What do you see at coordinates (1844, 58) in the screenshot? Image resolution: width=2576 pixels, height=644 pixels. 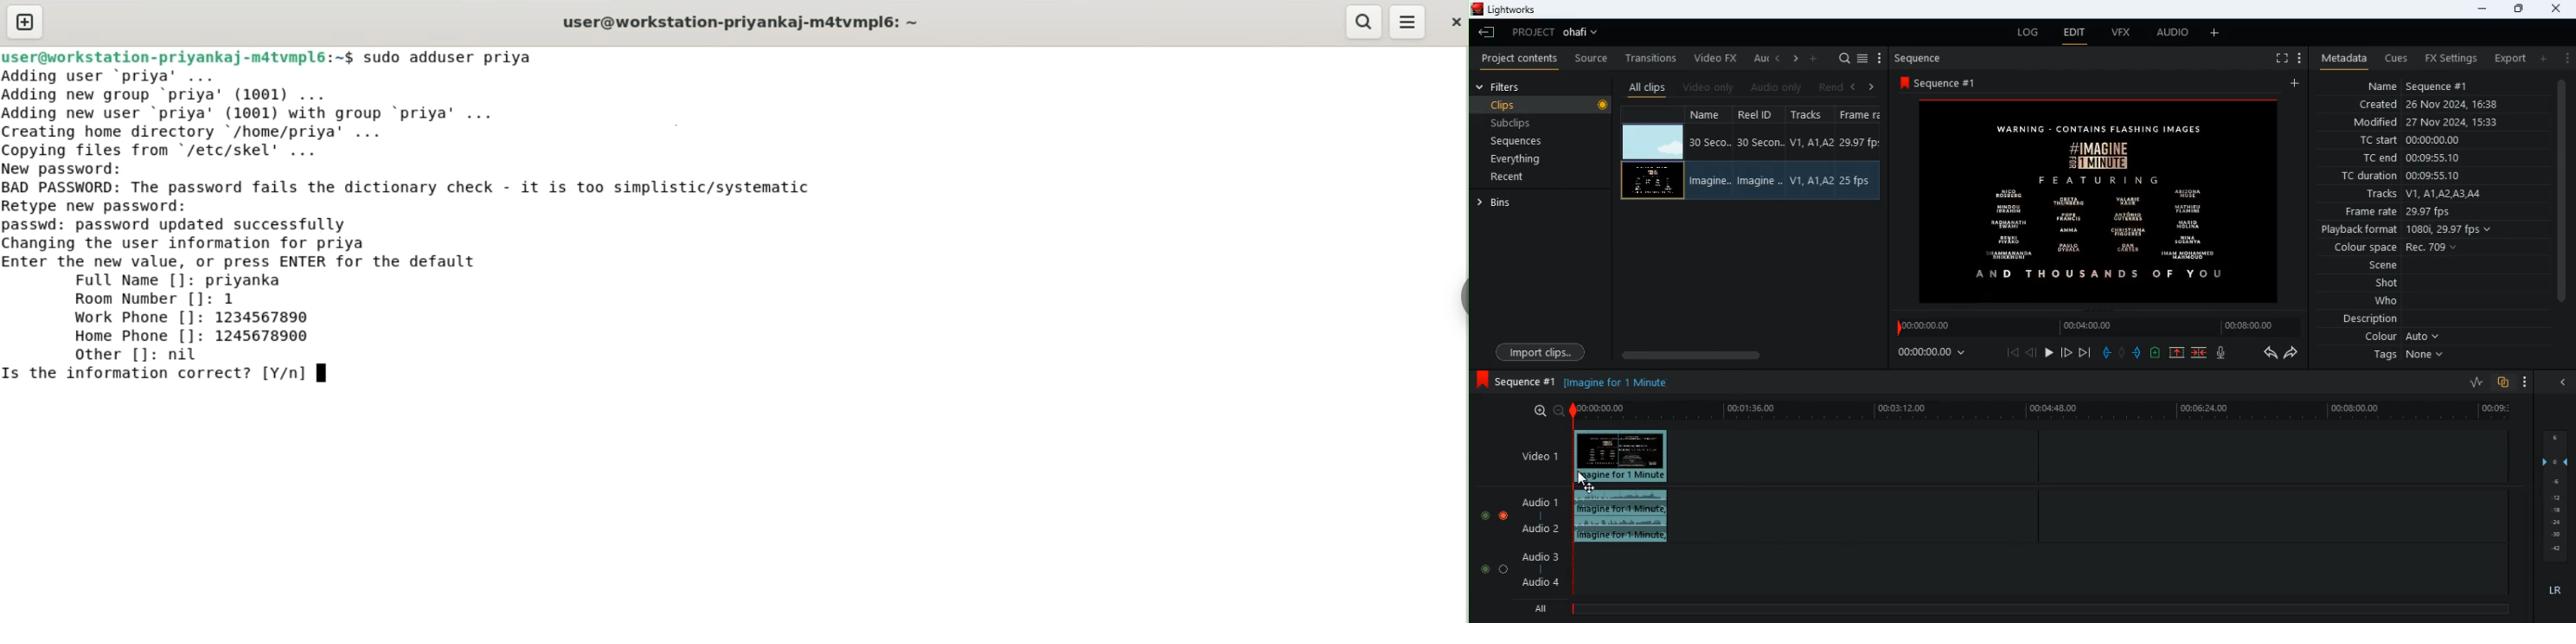 I see `search` at bounding box center [1844, 58].